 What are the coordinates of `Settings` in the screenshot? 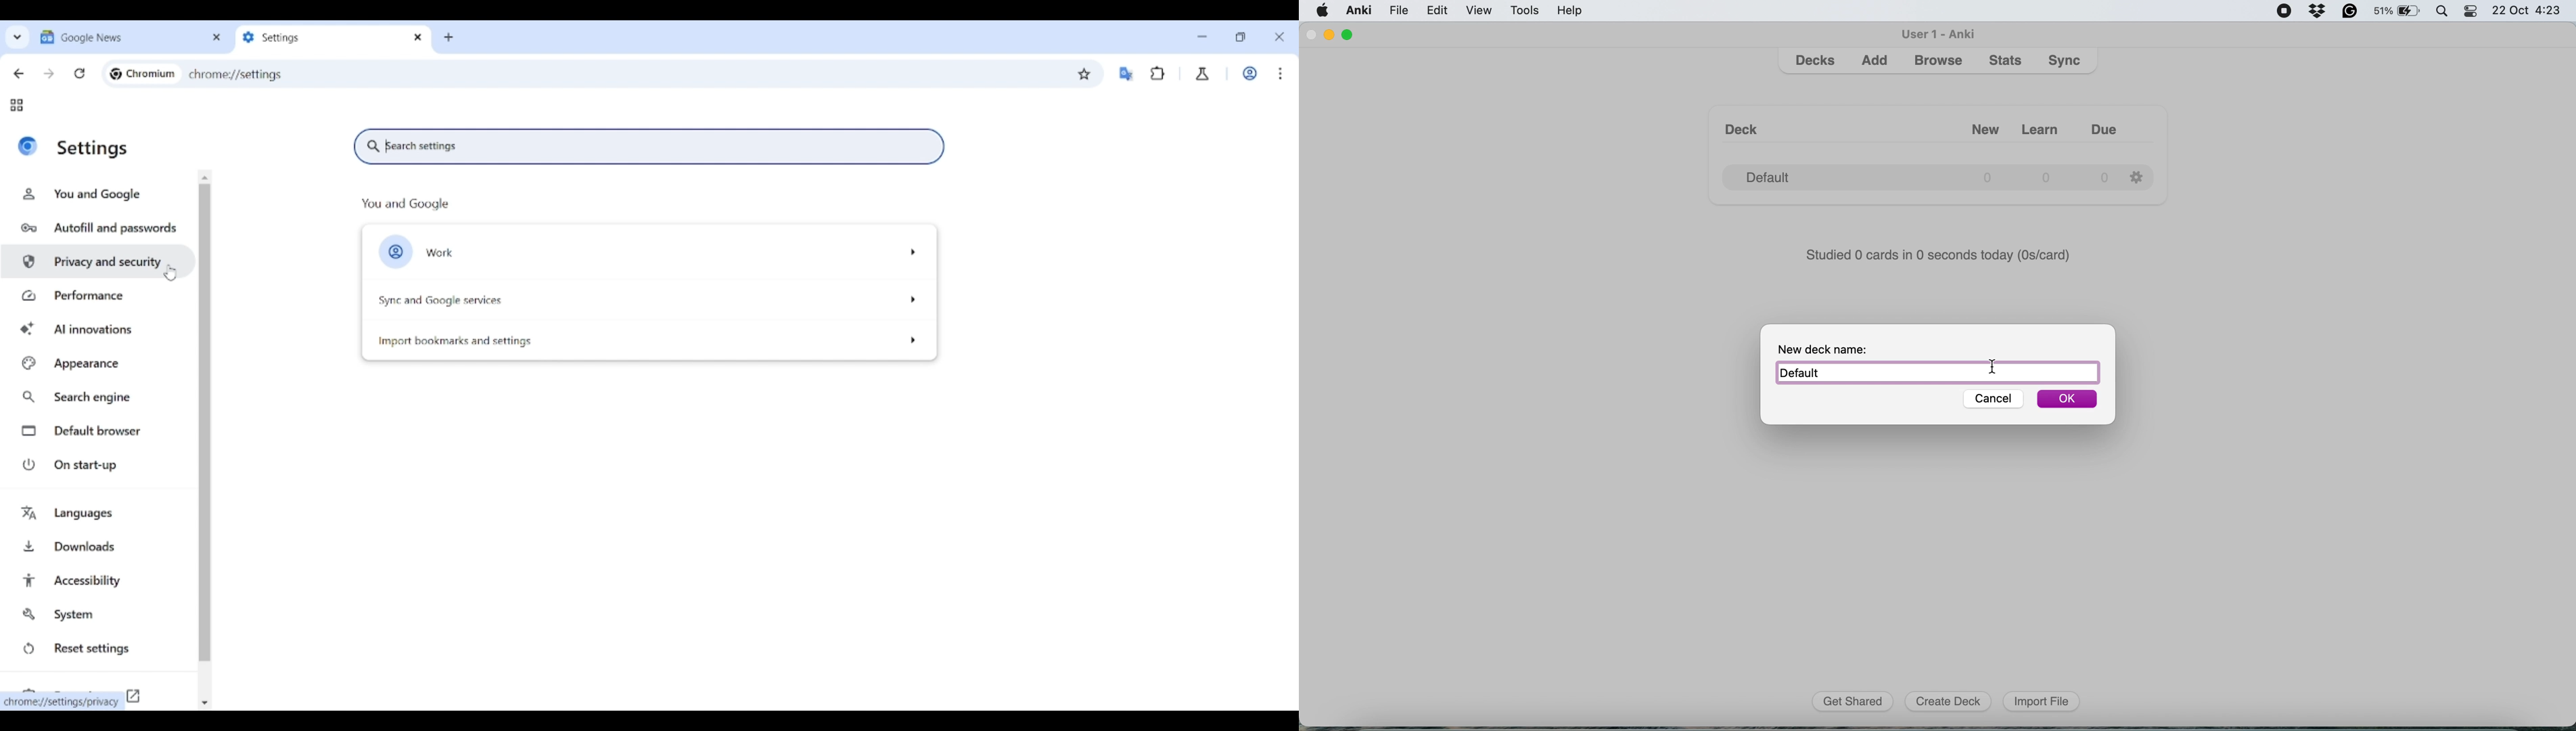 It's located at (2139, 175).